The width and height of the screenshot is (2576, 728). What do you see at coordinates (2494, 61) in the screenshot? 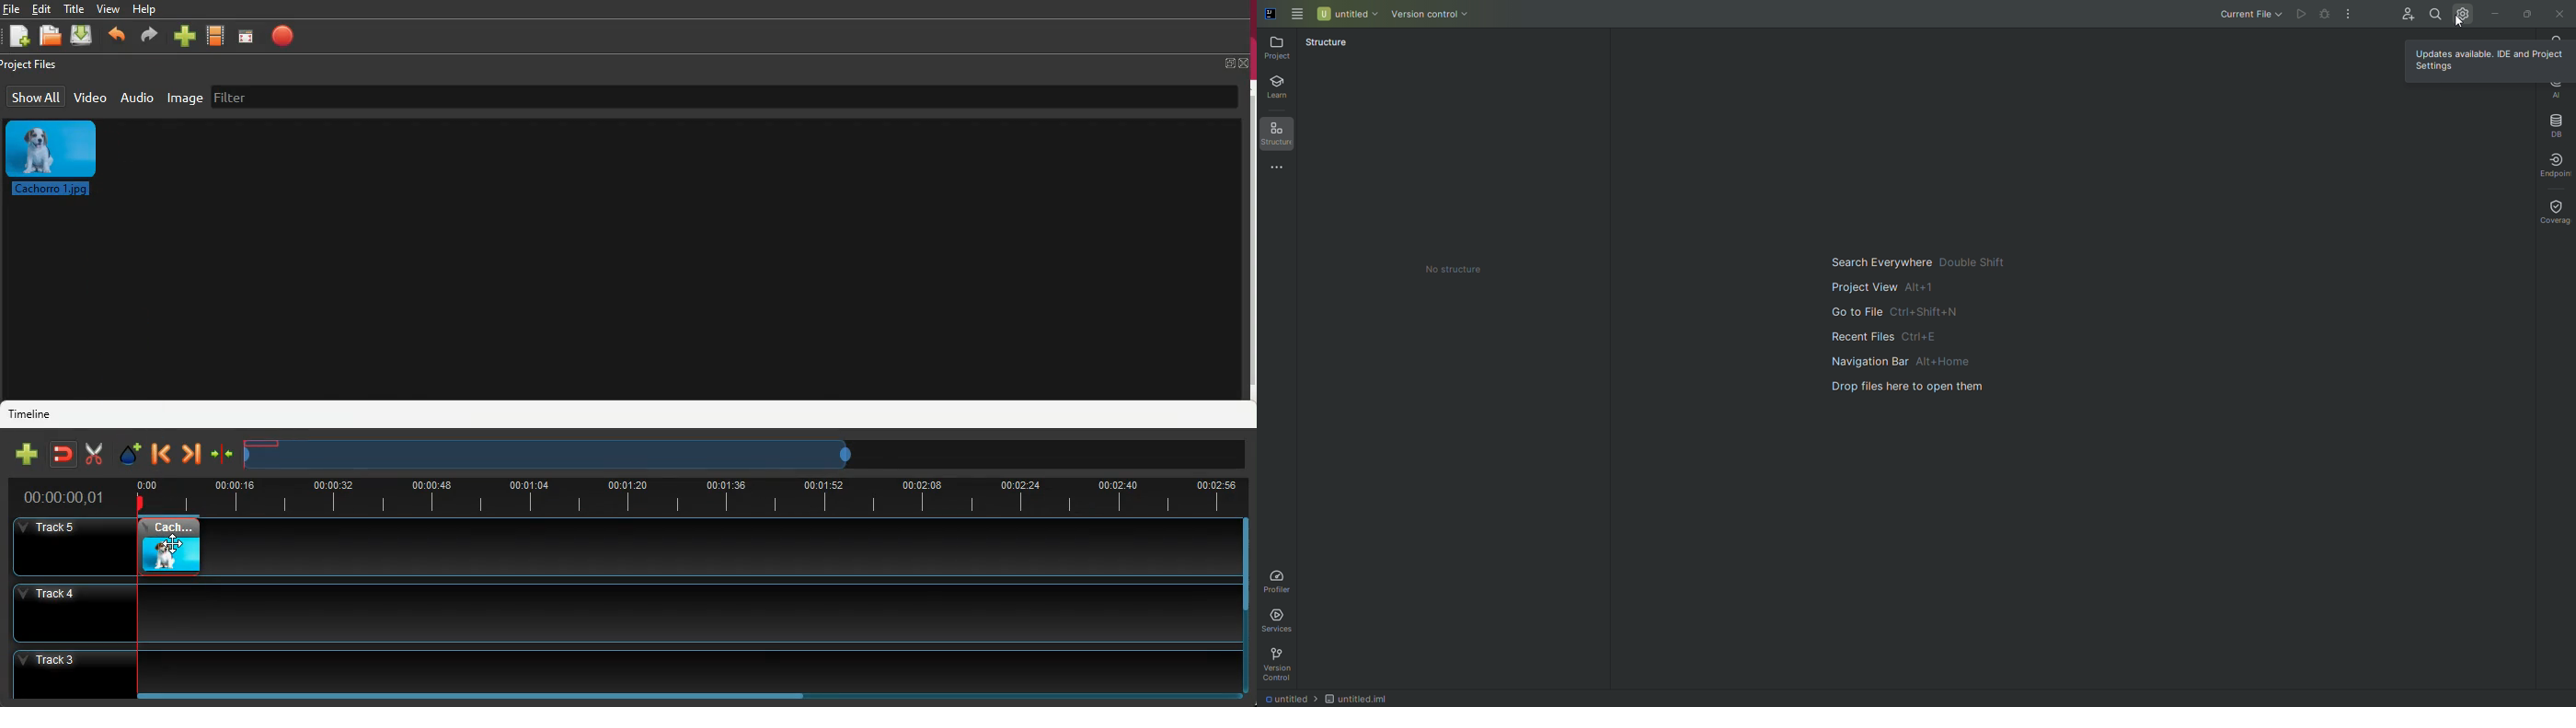
I see `Updates available. IDE and Project
Settings` at bounding box center [2494, 61].